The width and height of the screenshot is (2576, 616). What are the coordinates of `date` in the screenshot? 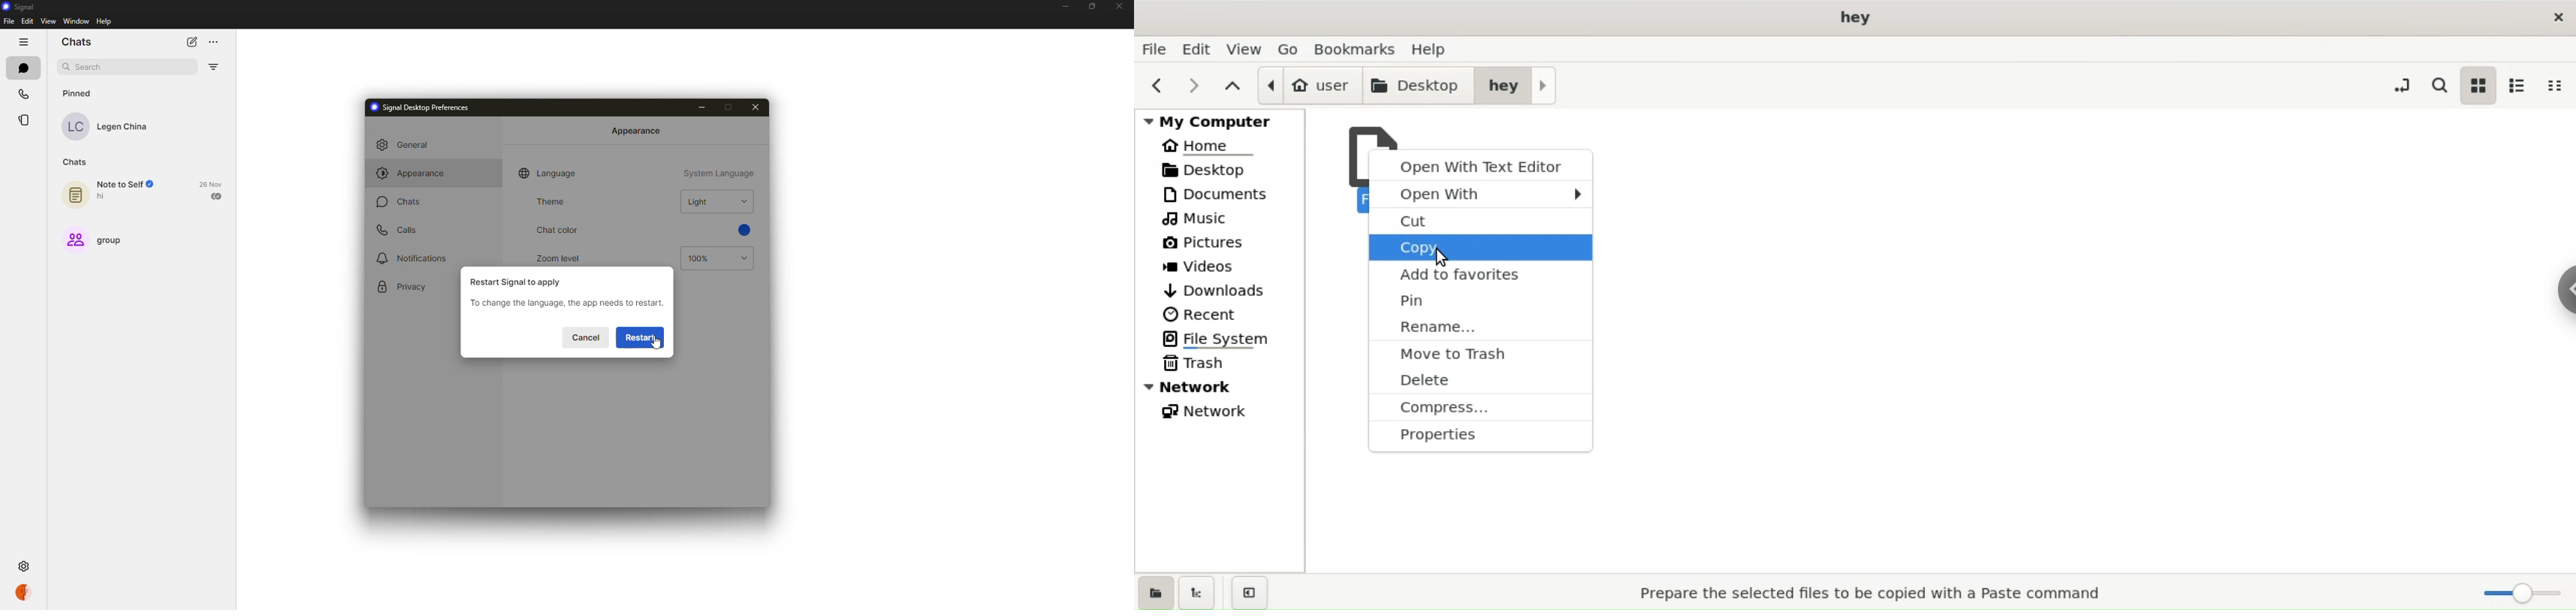 It's located at (211, 183).